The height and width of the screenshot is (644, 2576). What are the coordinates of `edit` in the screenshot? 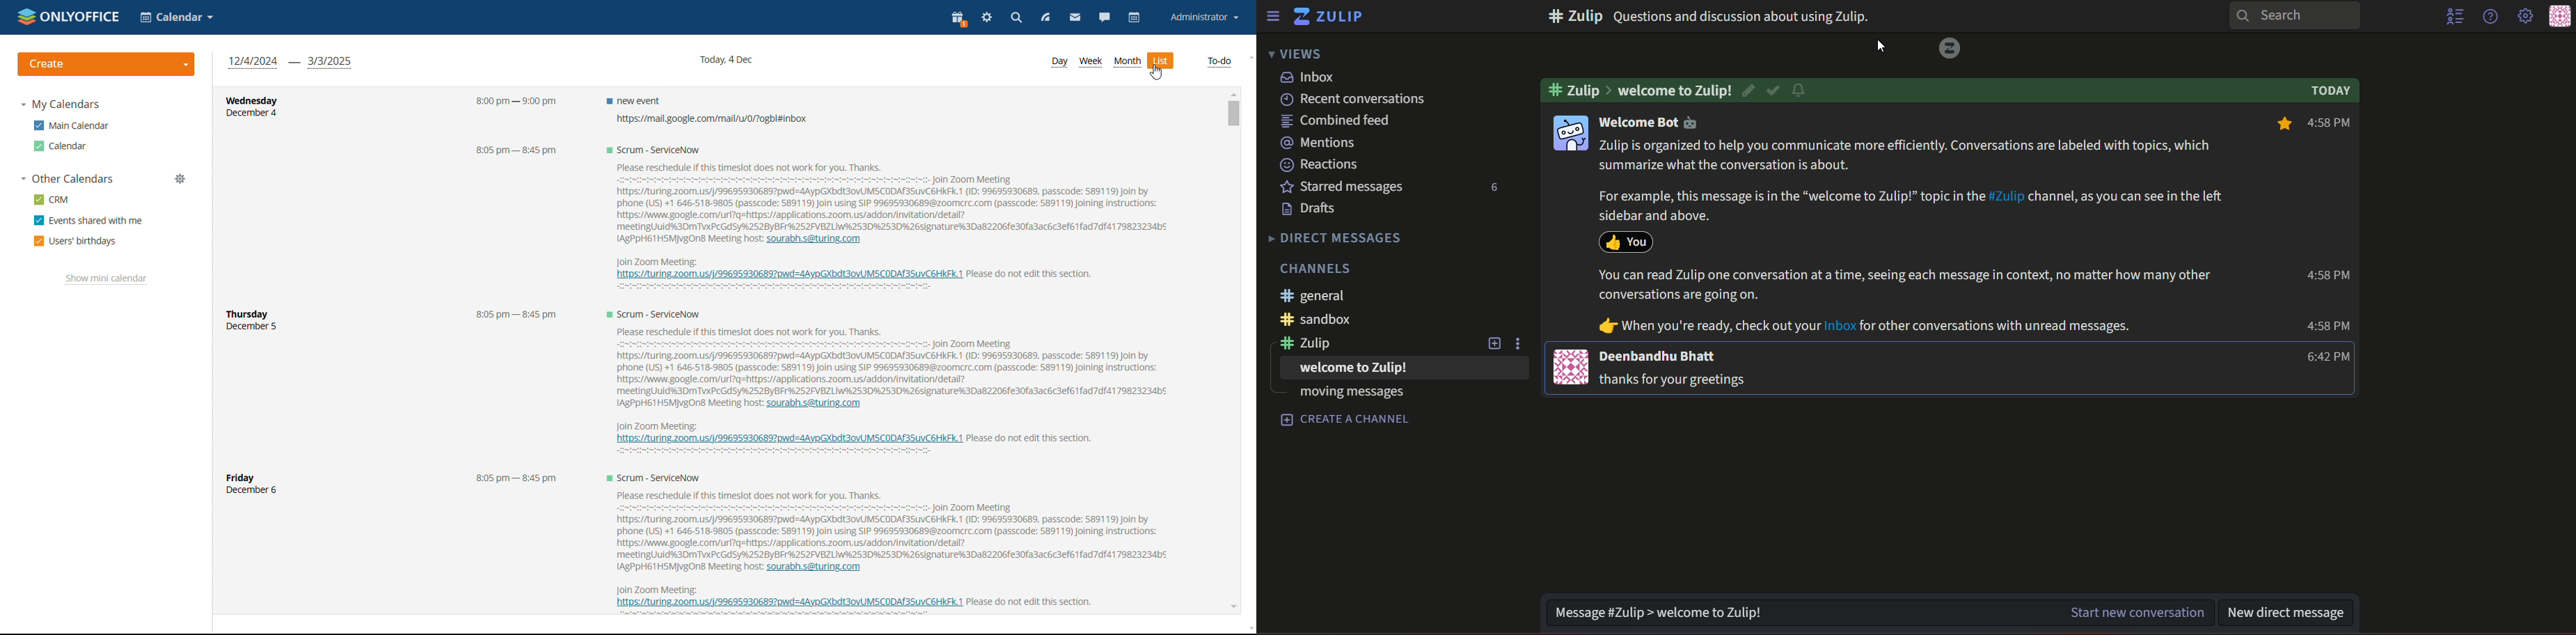 It's located at (1748, 90).